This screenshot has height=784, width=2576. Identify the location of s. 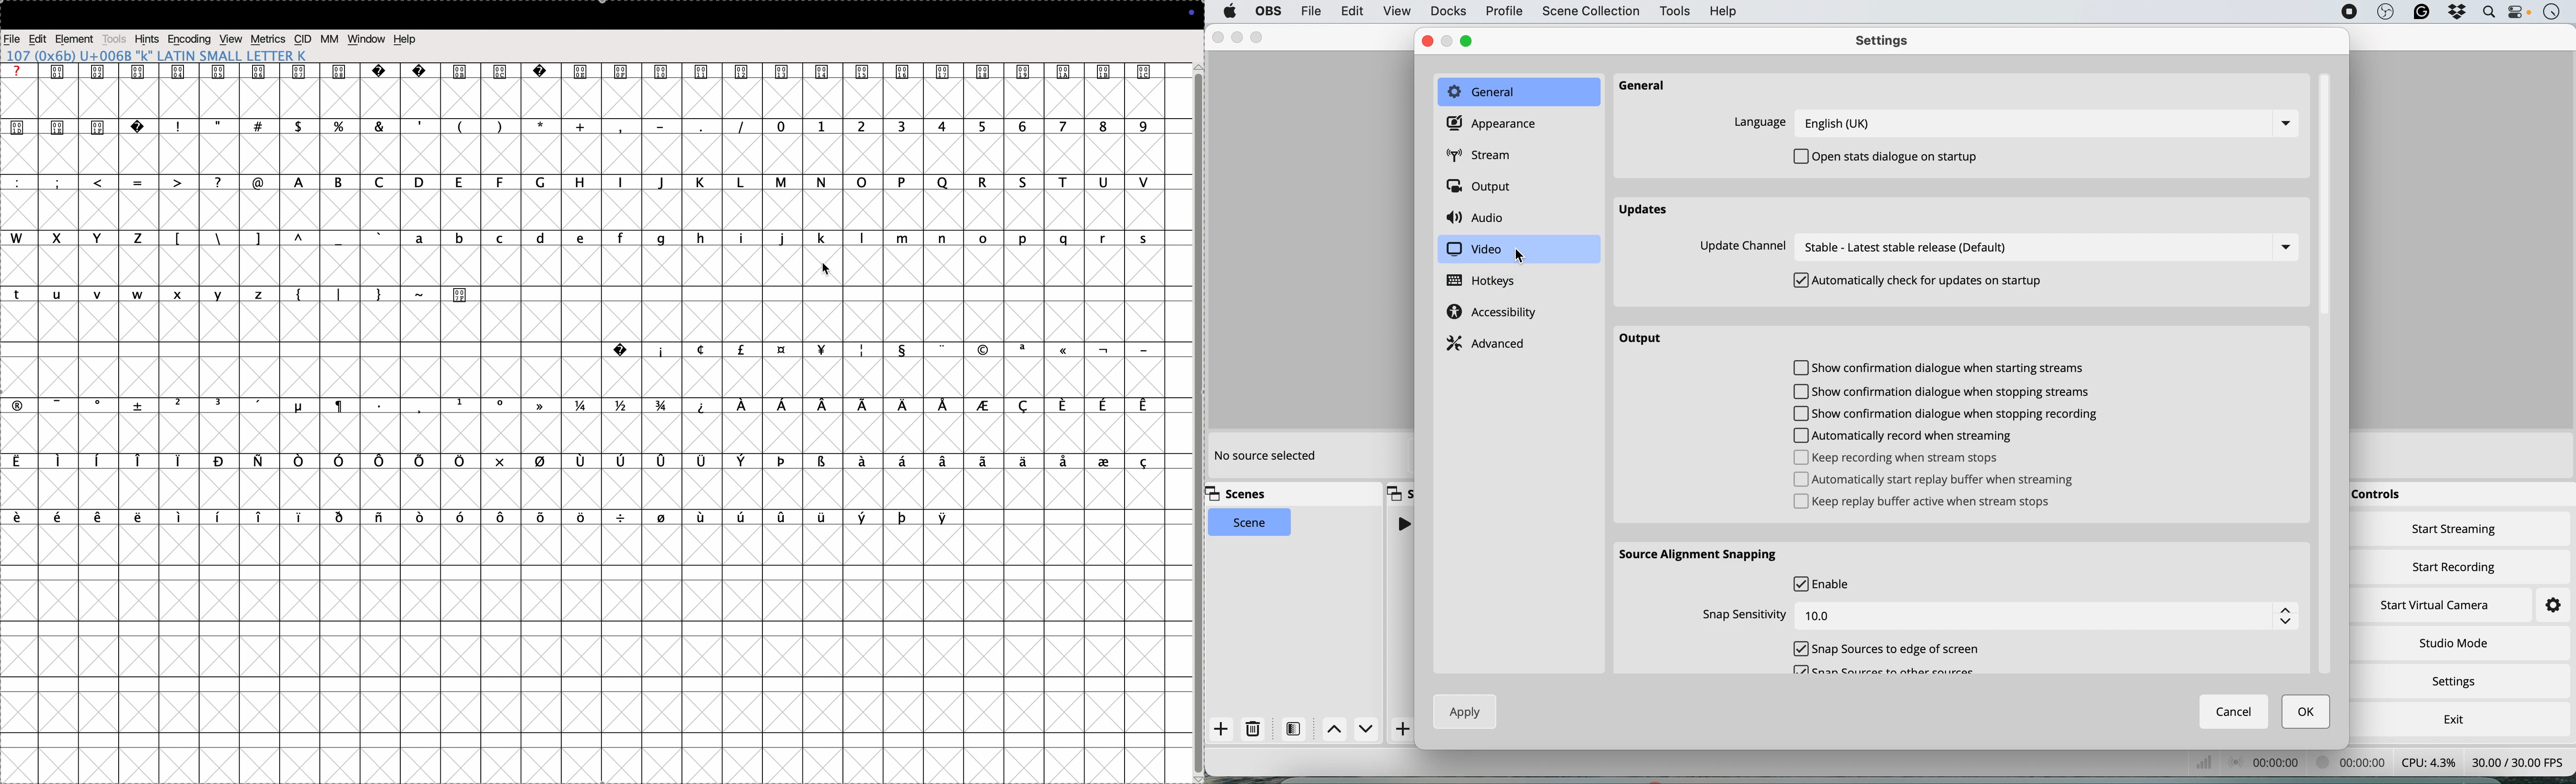
(1154, 236).